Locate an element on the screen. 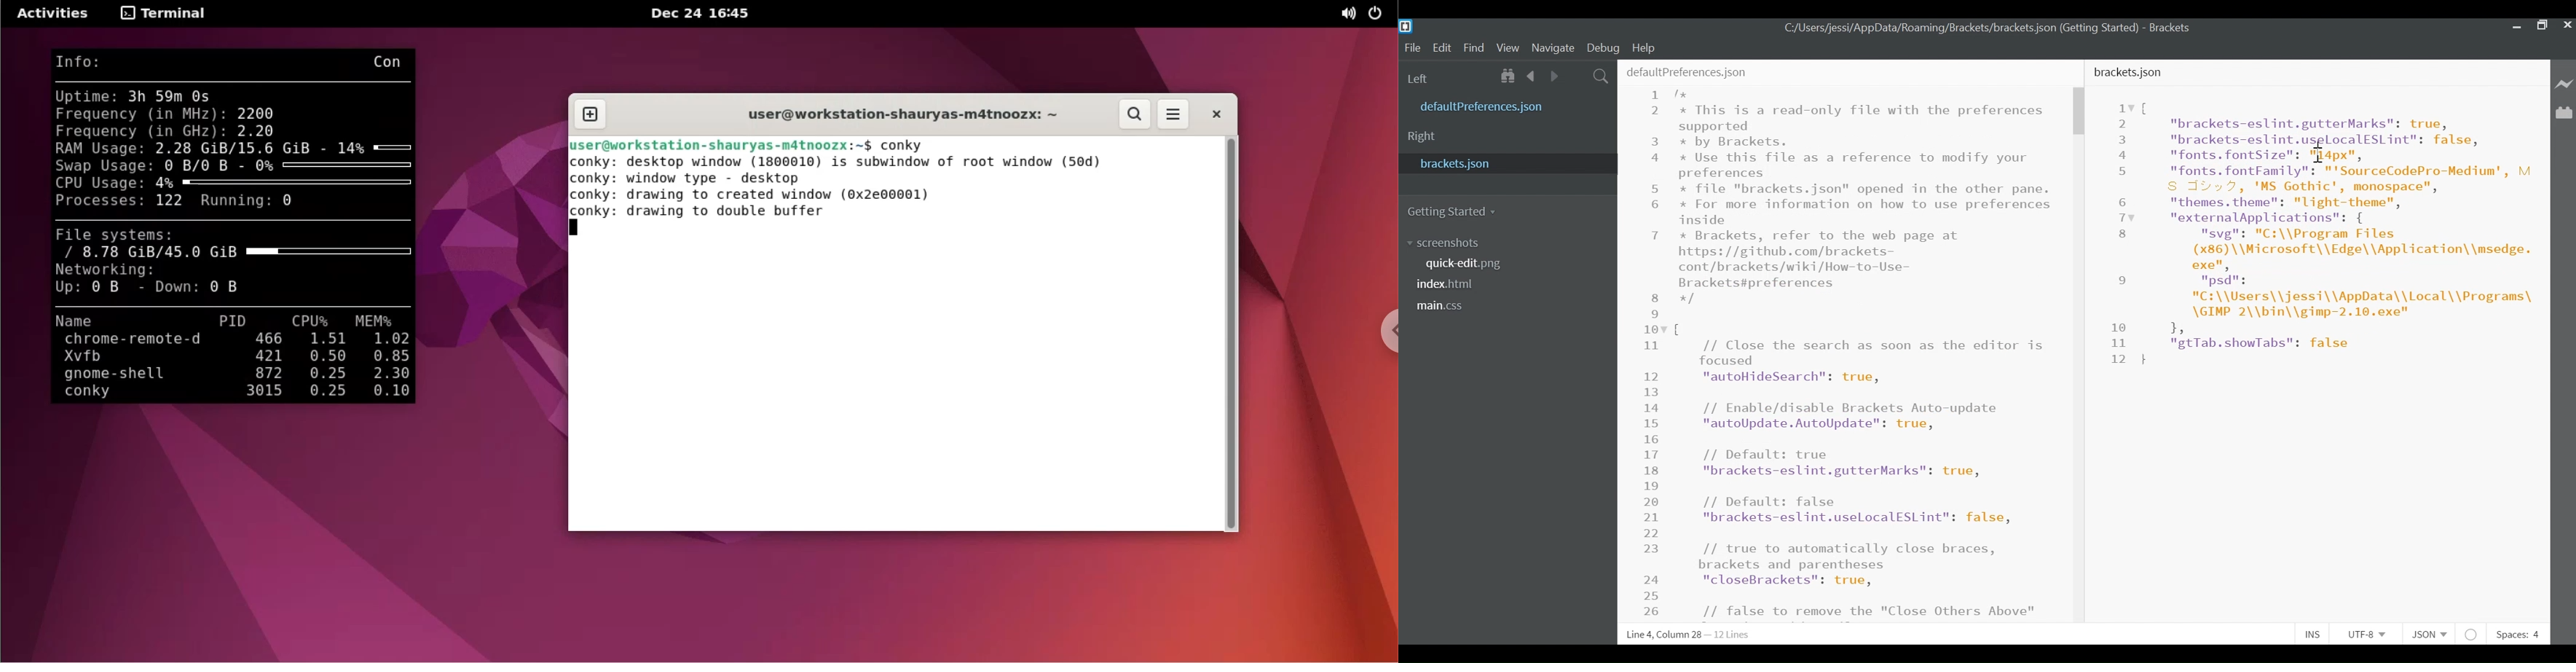 The image size is (2576, 672). Find in files is located at coordinates (1601, 76).